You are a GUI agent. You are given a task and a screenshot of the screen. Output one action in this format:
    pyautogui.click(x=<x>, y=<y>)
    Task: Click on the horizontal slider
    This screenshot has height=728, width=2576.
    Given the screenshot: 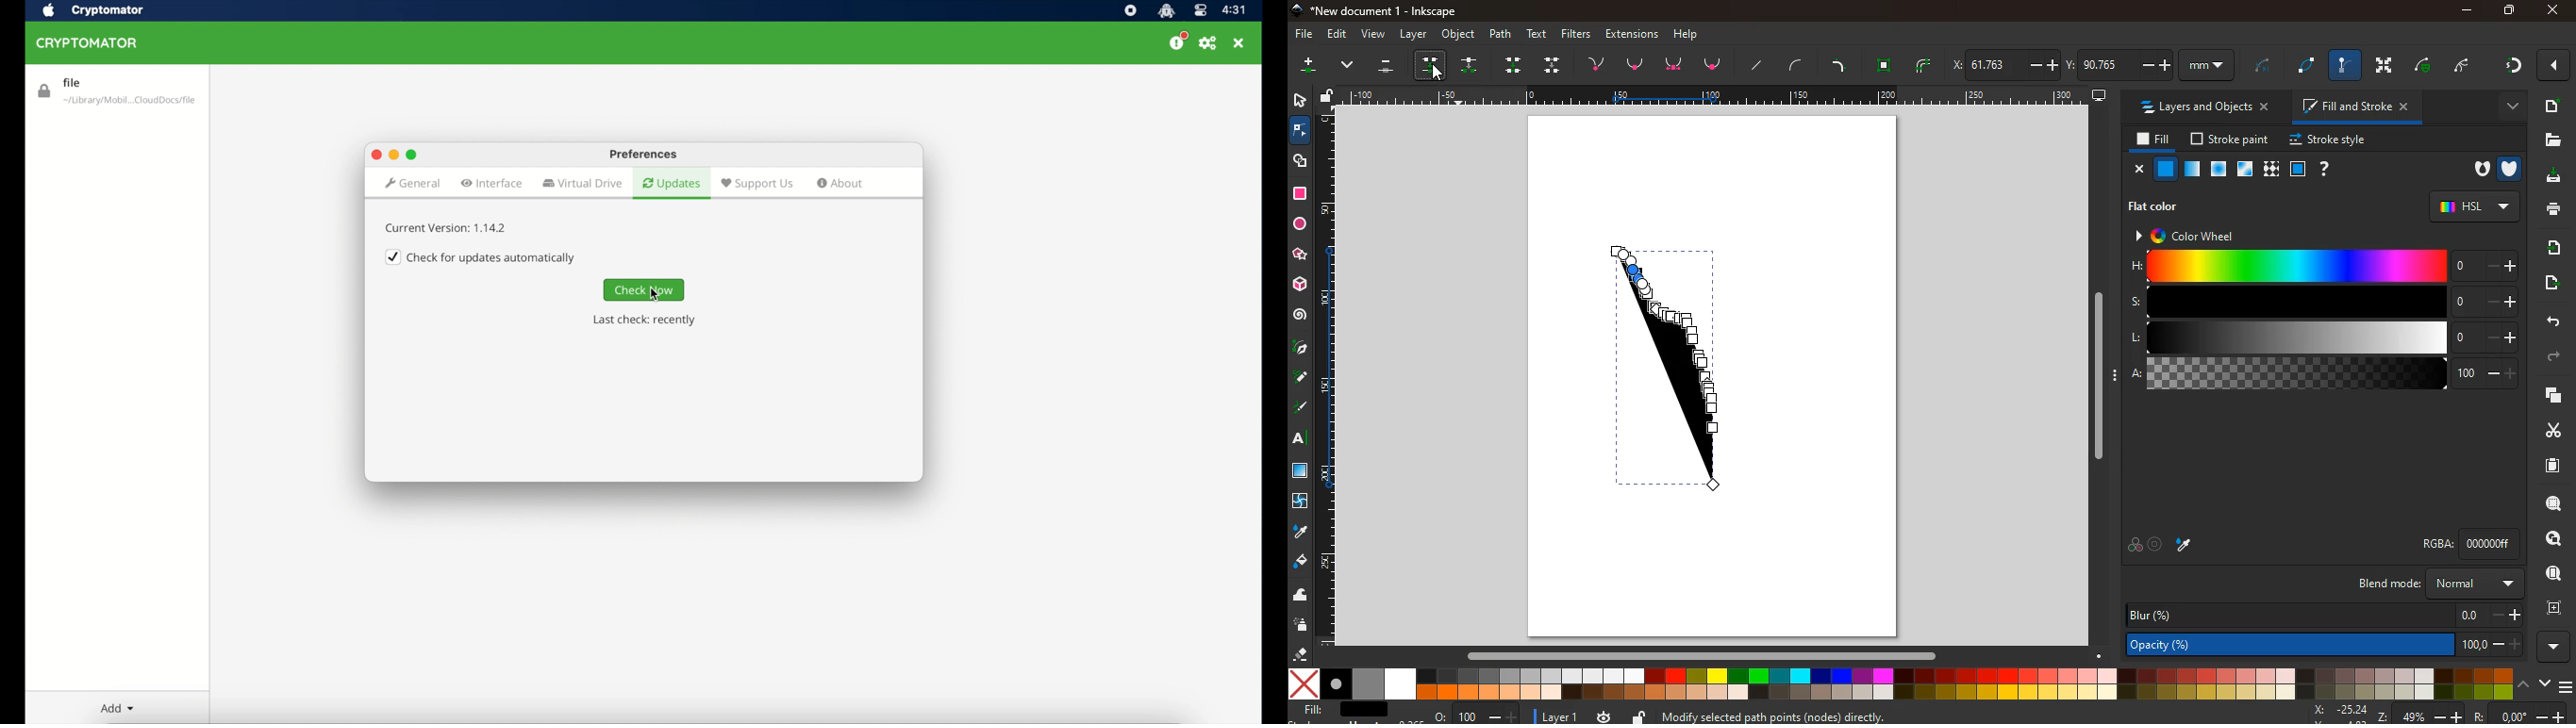 What is the action you would take?
    pyautogui.click(x=1705, y=654)
    